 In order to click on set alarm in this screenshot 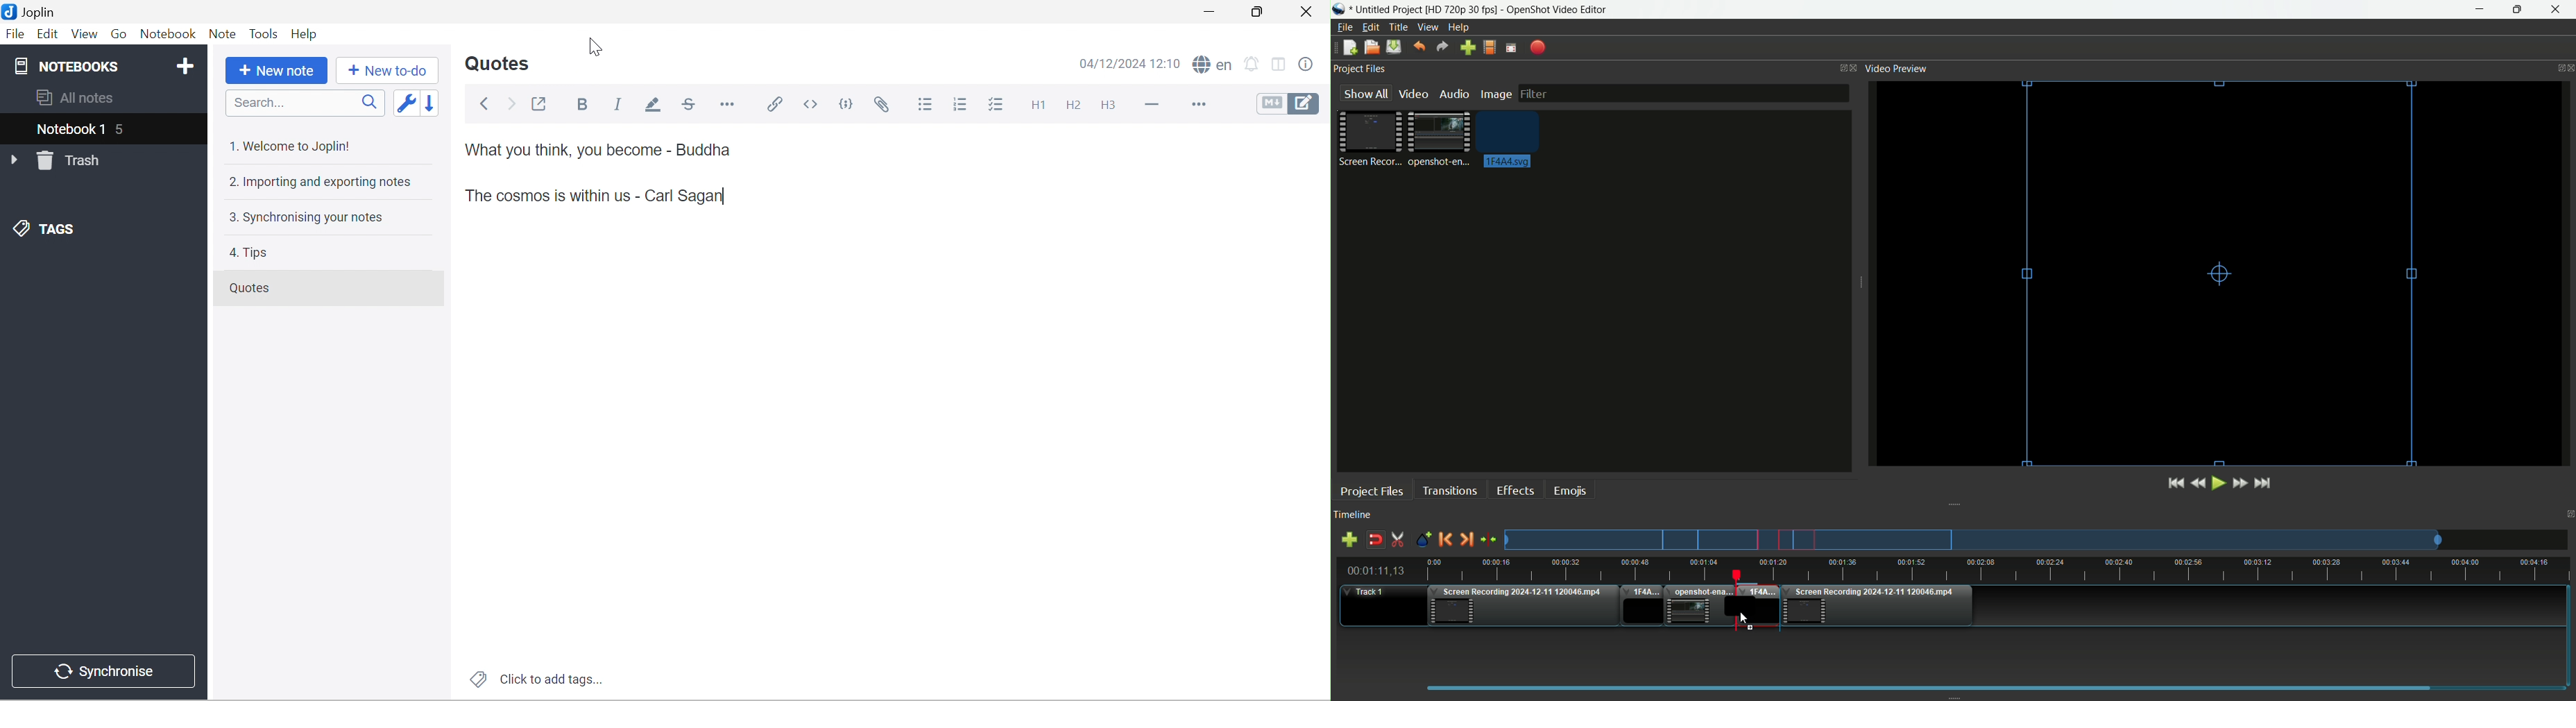, I will do `click(1252, 62)`.